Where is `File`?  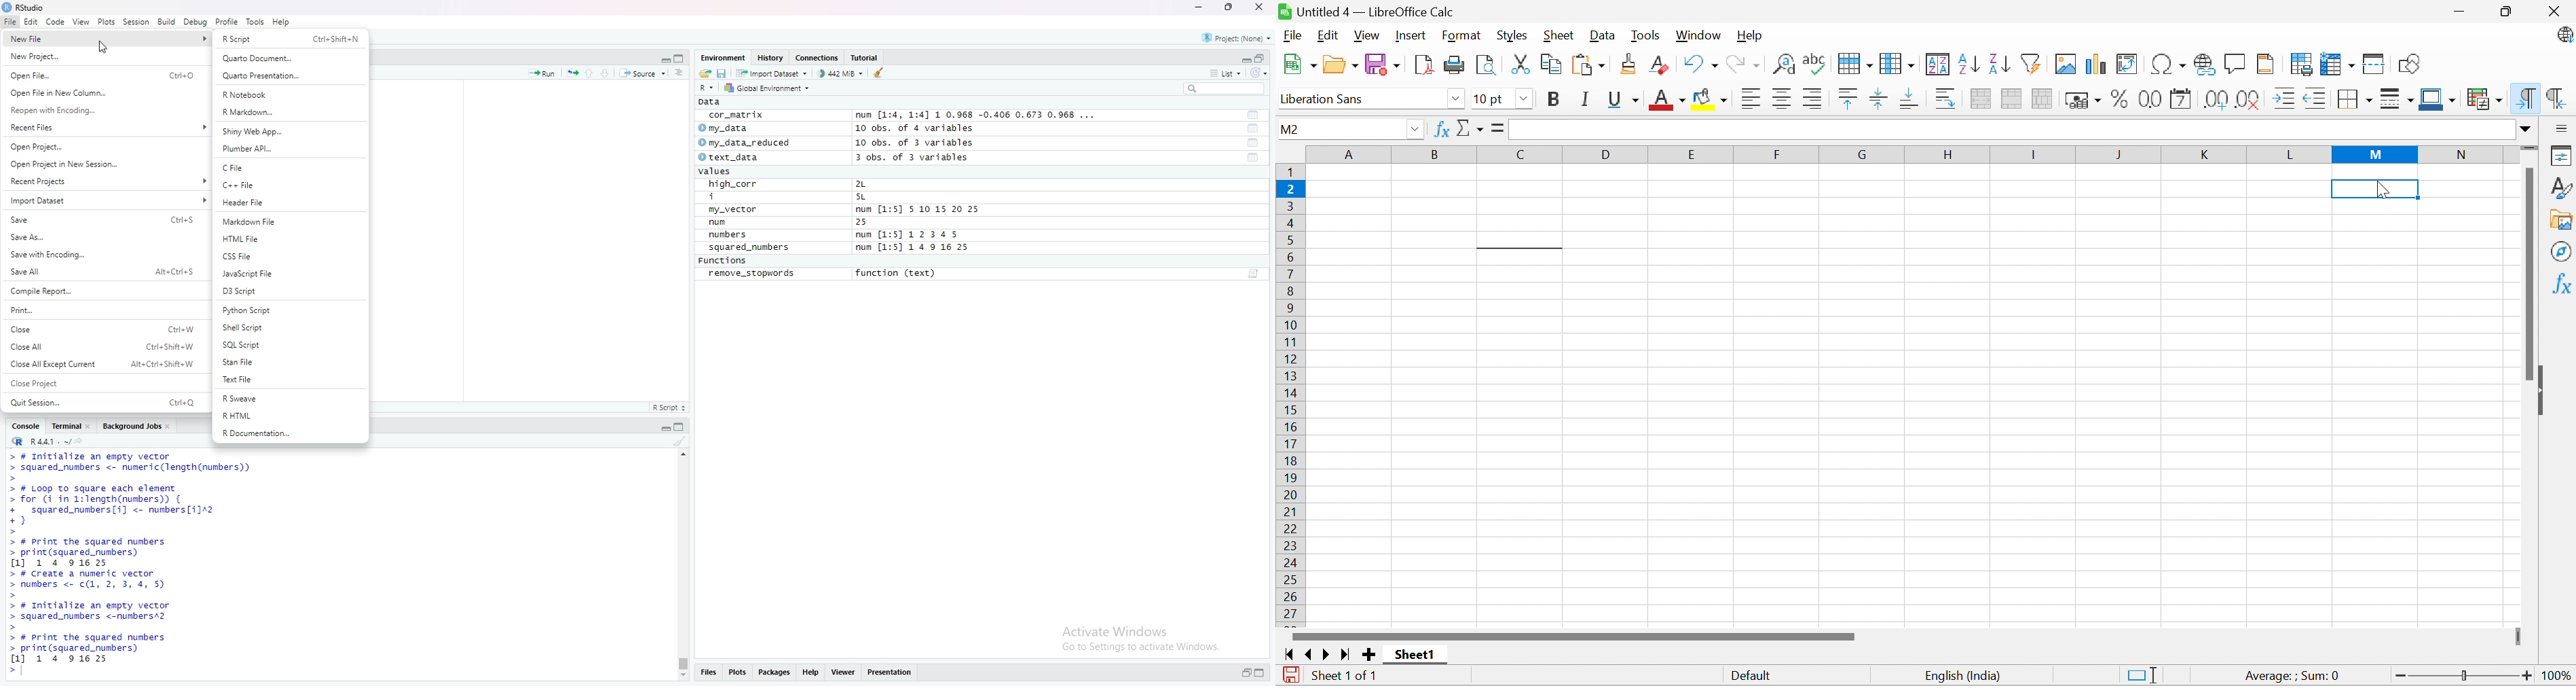
File is located at coordinates (1292, 35).